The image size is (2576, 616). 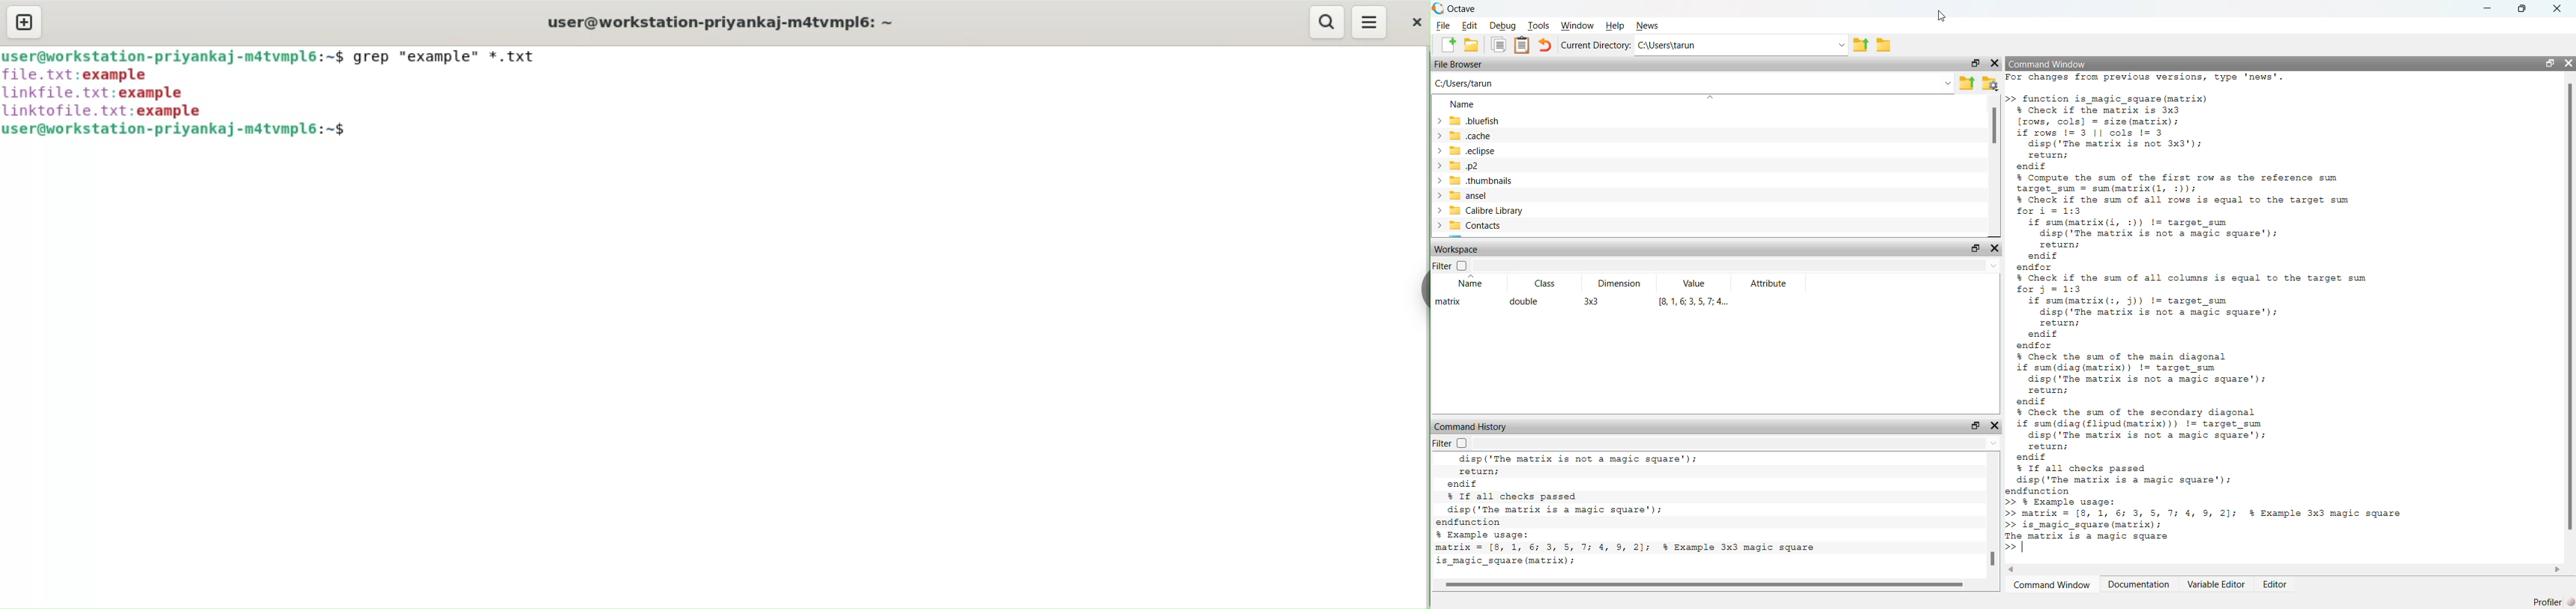 I want to click on disp ('The matrix is not a magic square’);
return;
endif
% If all checks passed
disp (‘The matrix is a magic square’);
endfunction
% Example usage:
matrix = [8, 1, 6; 3, 5, 7; 4, 9, 2]; % Example 3x3 magic square
is magic_square (matrix);, so click(x=1638, y=512).